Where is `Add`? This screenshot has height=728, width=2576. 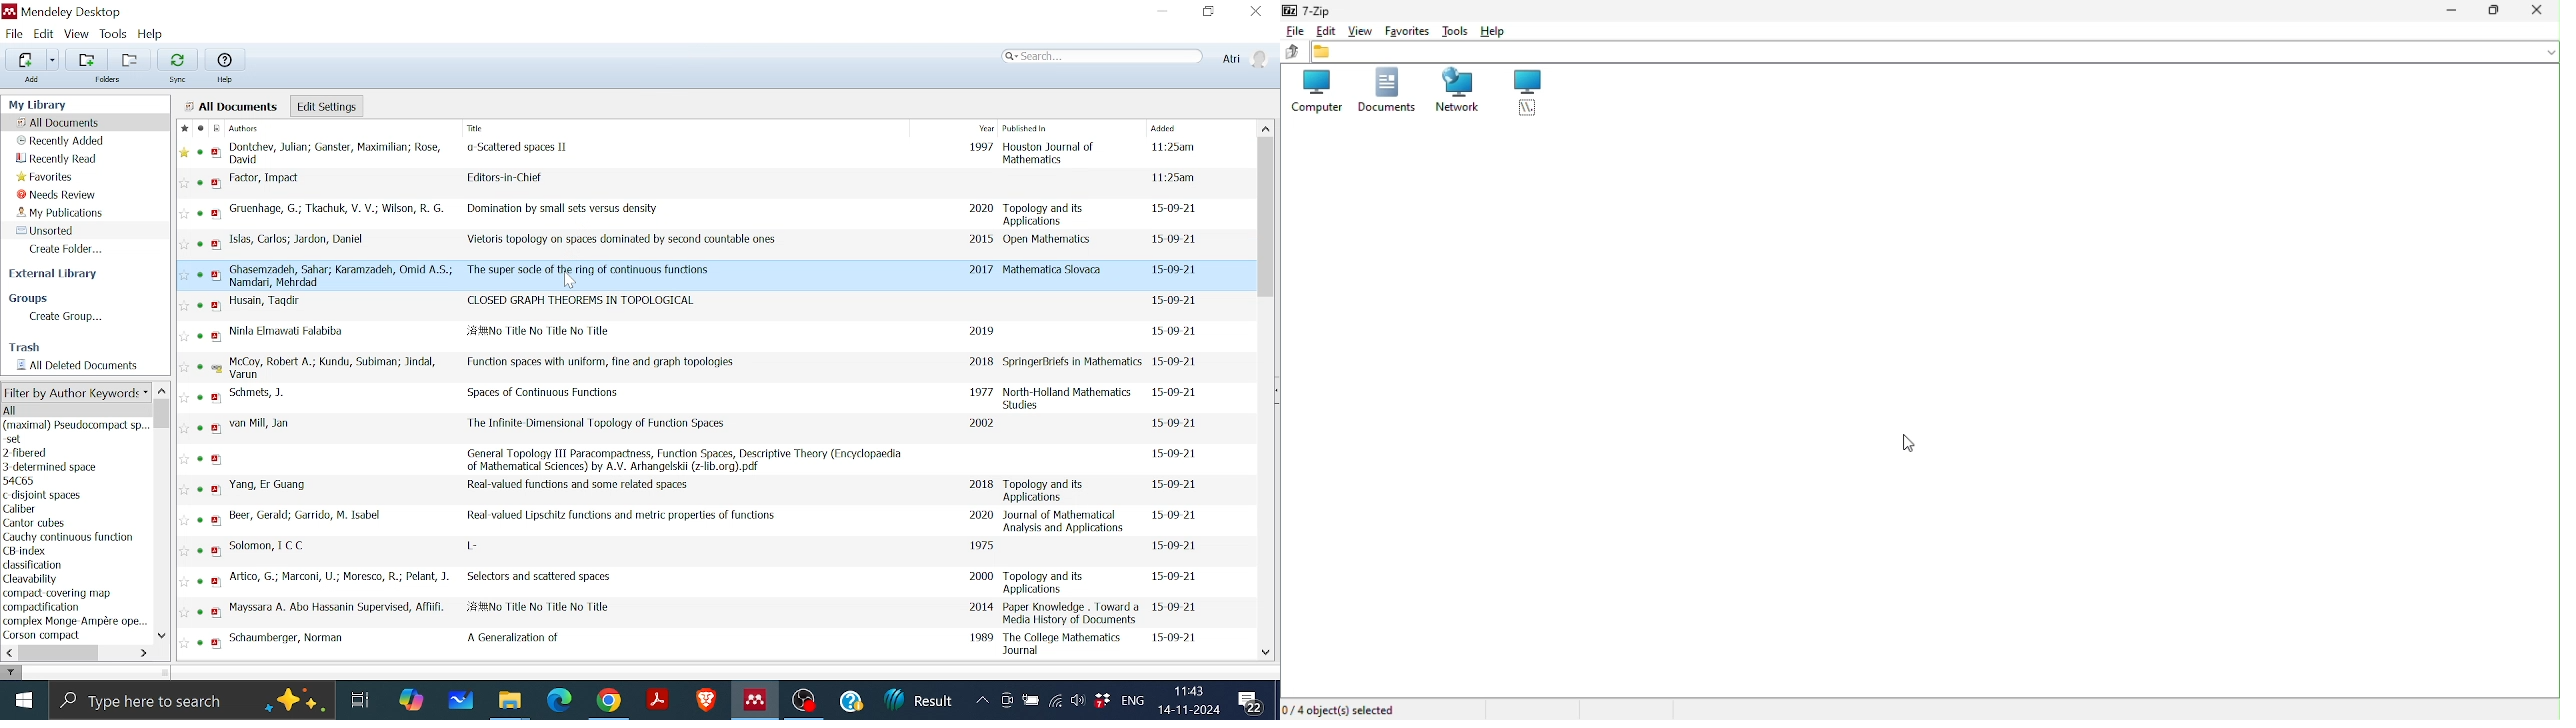 Add is located at coordinates (31, 80).